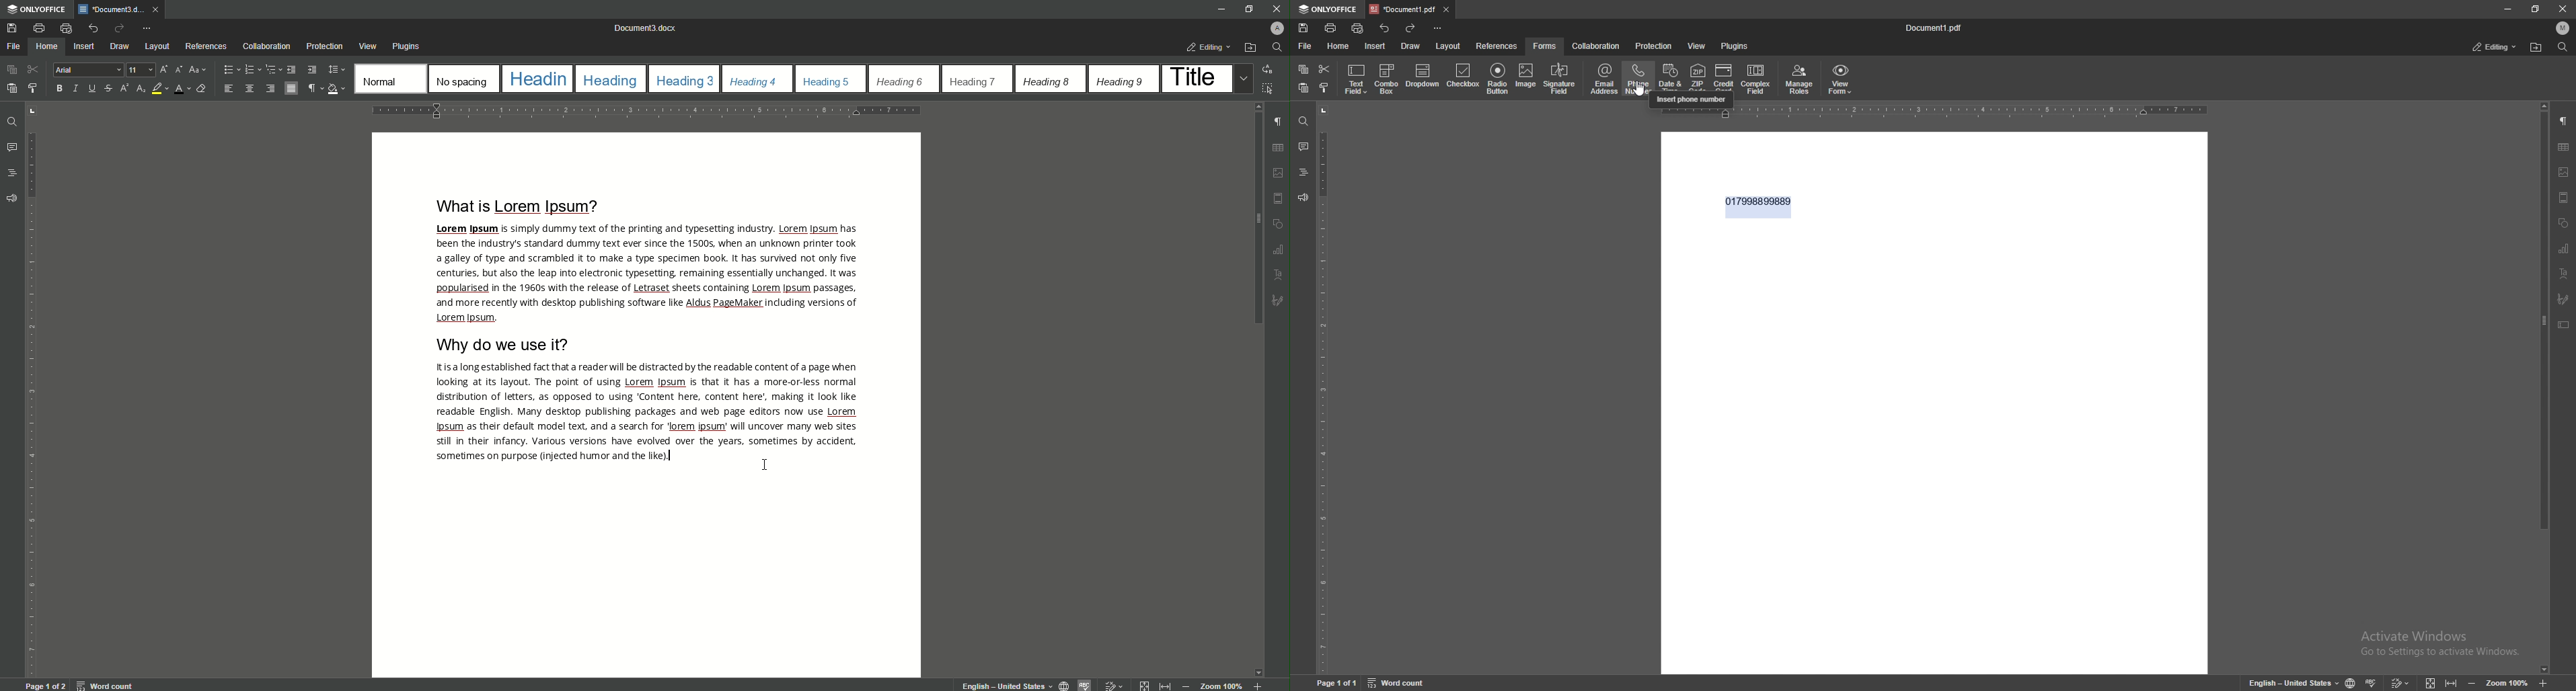 This screenshot has width=2576, height=700. What do you see at coordinates (76, 89) in the screenshot?
I see `Italics` at bounding box center [76, 89].